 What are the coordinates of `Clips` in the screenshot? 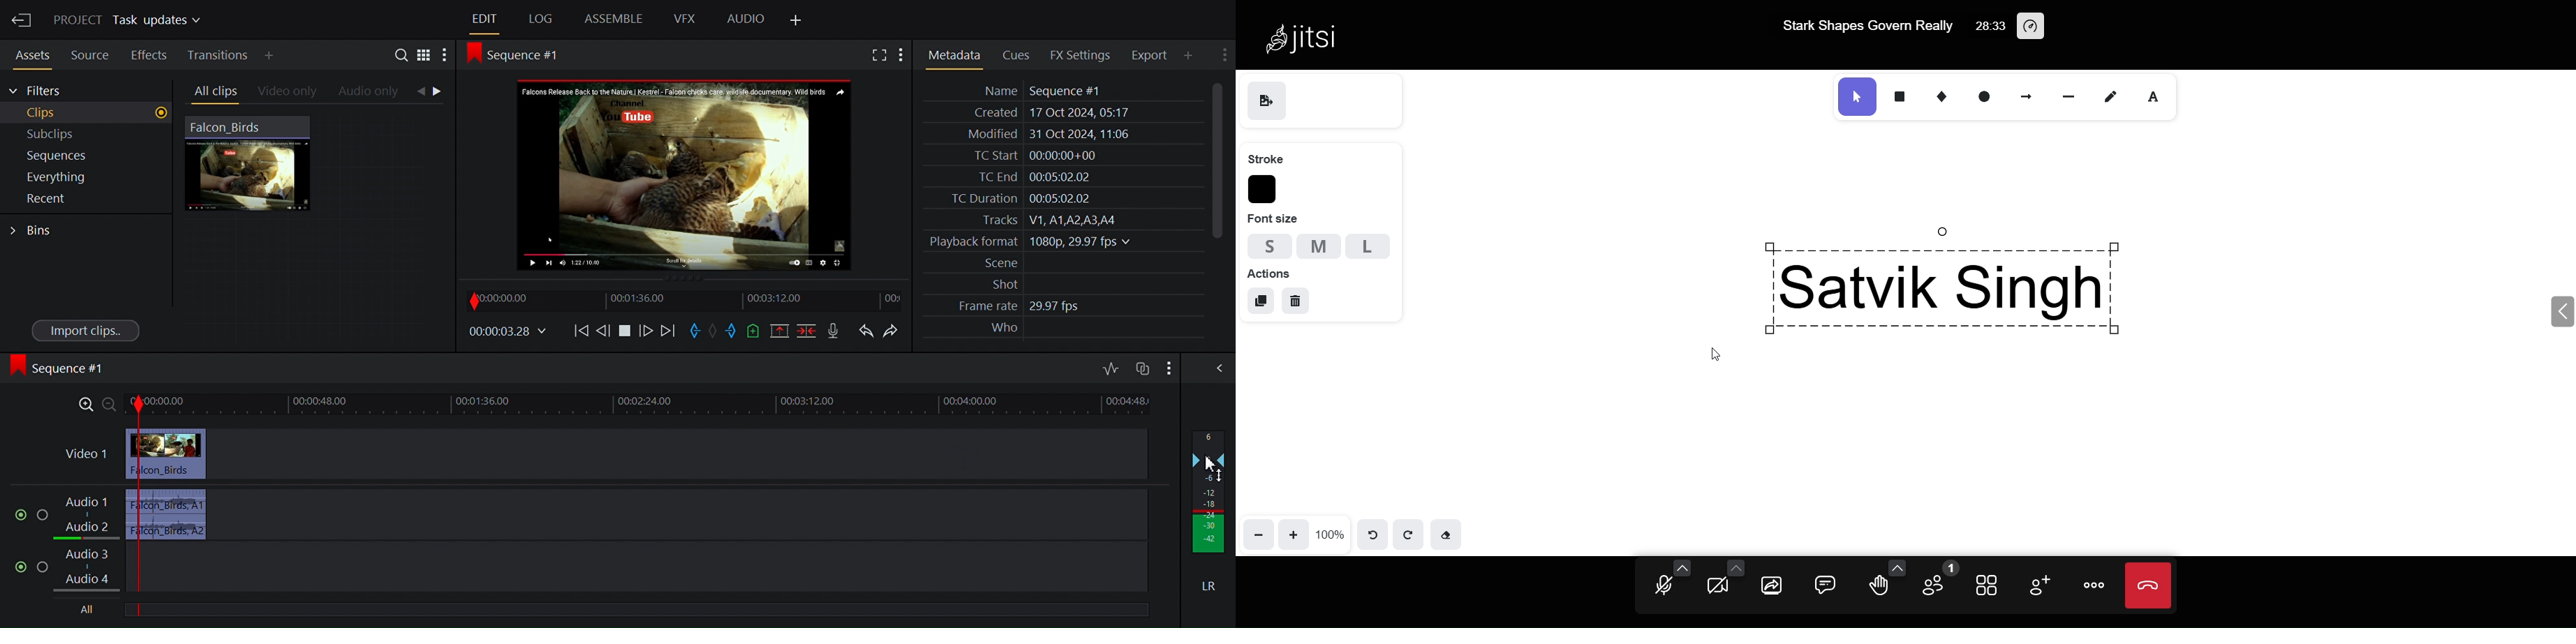 It's located at (86, 113).